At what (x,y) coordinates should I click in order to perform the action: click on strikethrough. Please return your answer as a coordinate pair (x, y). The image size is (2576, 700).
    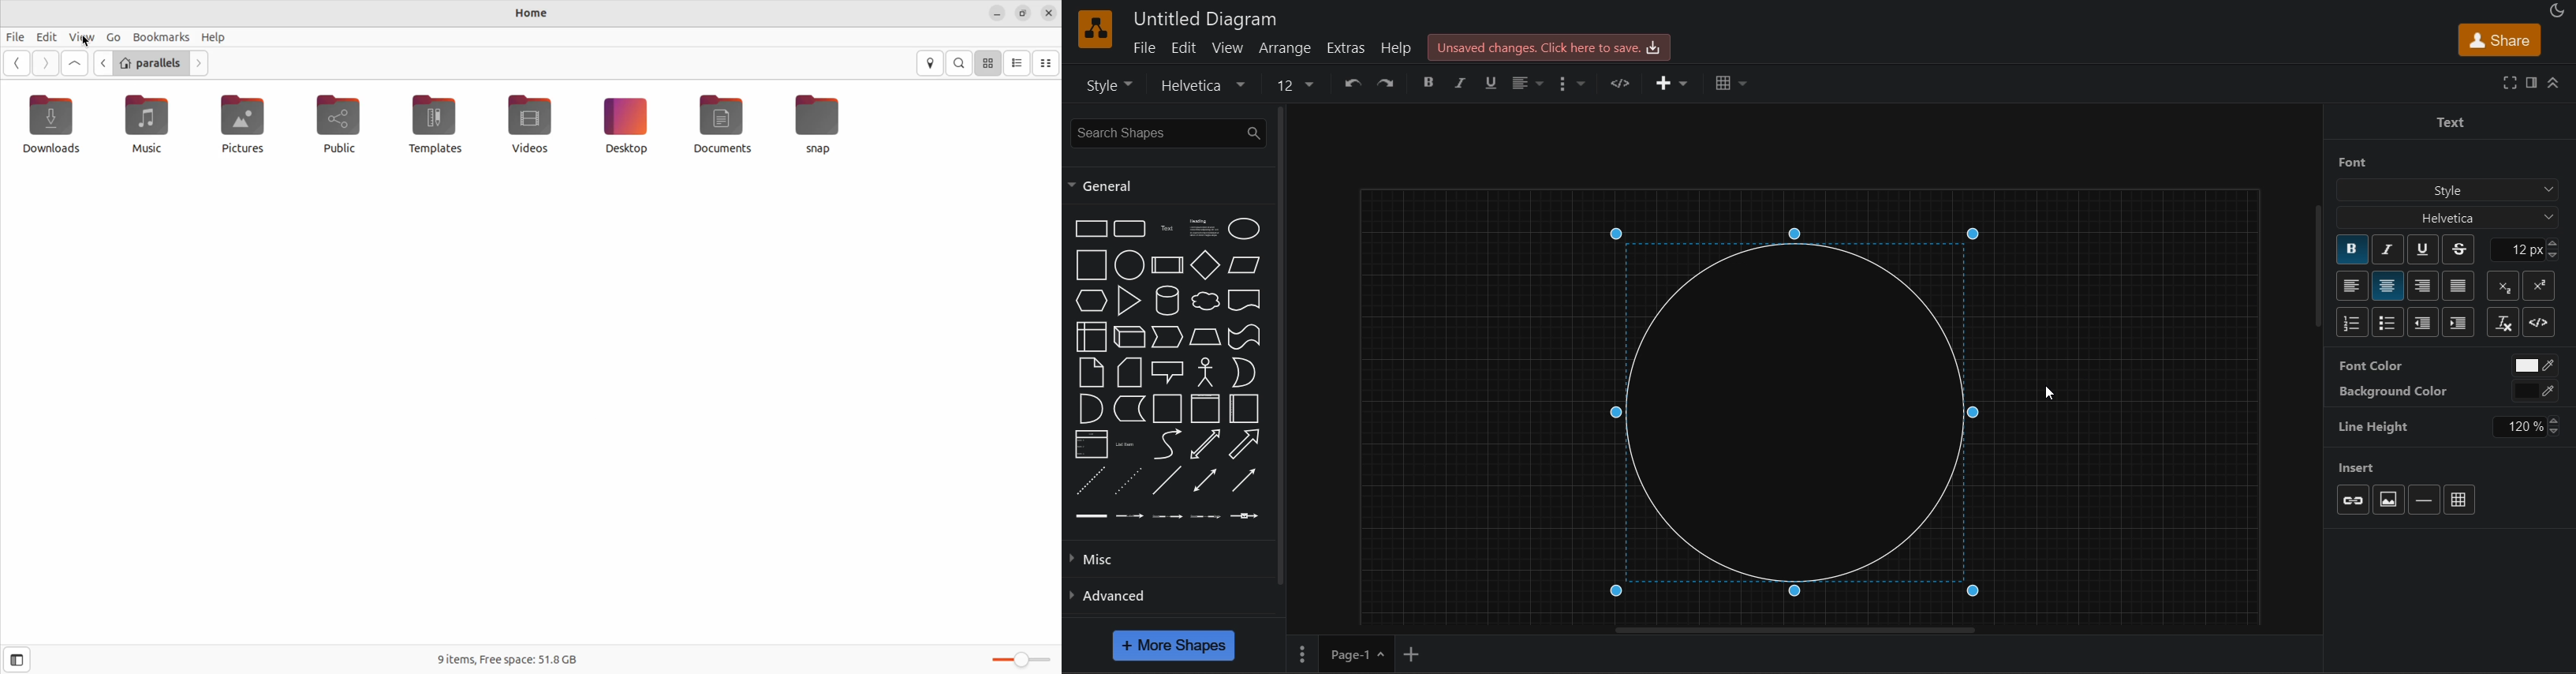
    Looking at the image, I should click on (2461, 249).